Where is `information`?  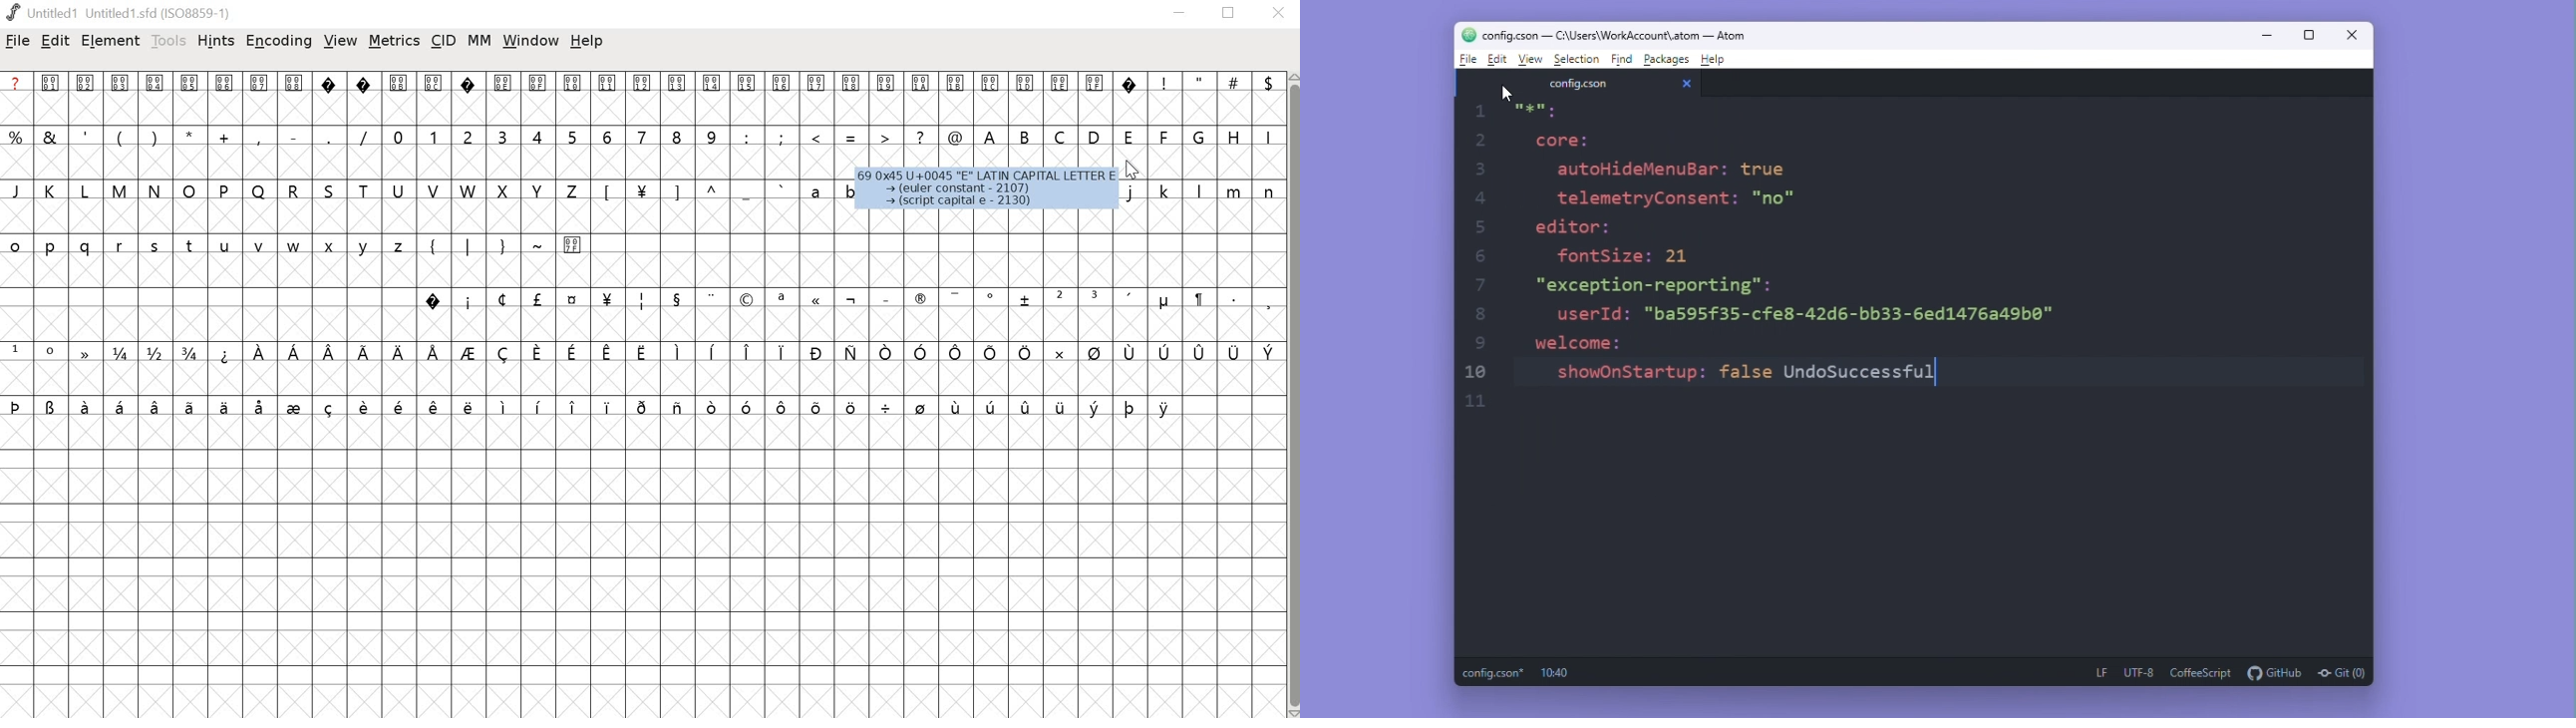
information is located at coordinates (986, 191).